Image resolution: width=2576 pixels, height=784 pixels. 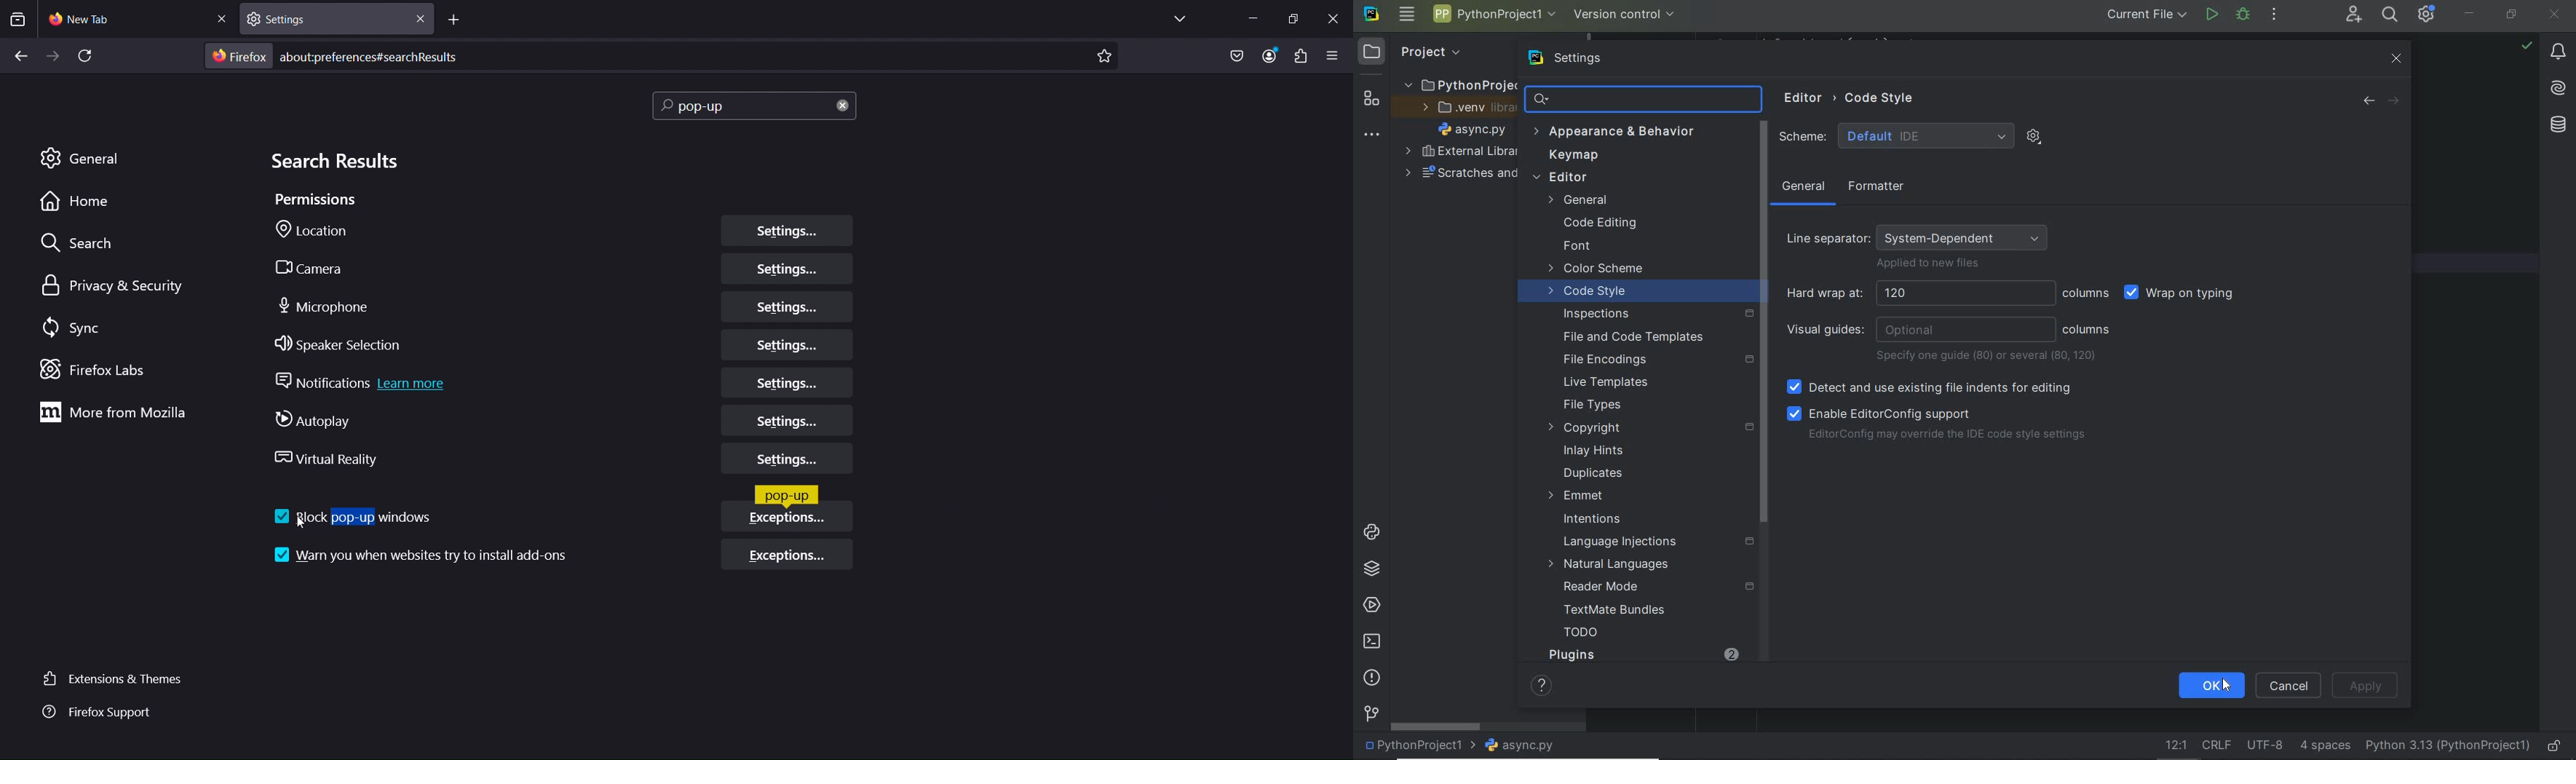 What do you see at coordinates (783, 422) in the screenshot?
I see `Autoplay Settings` at bounding box center [783, 422].